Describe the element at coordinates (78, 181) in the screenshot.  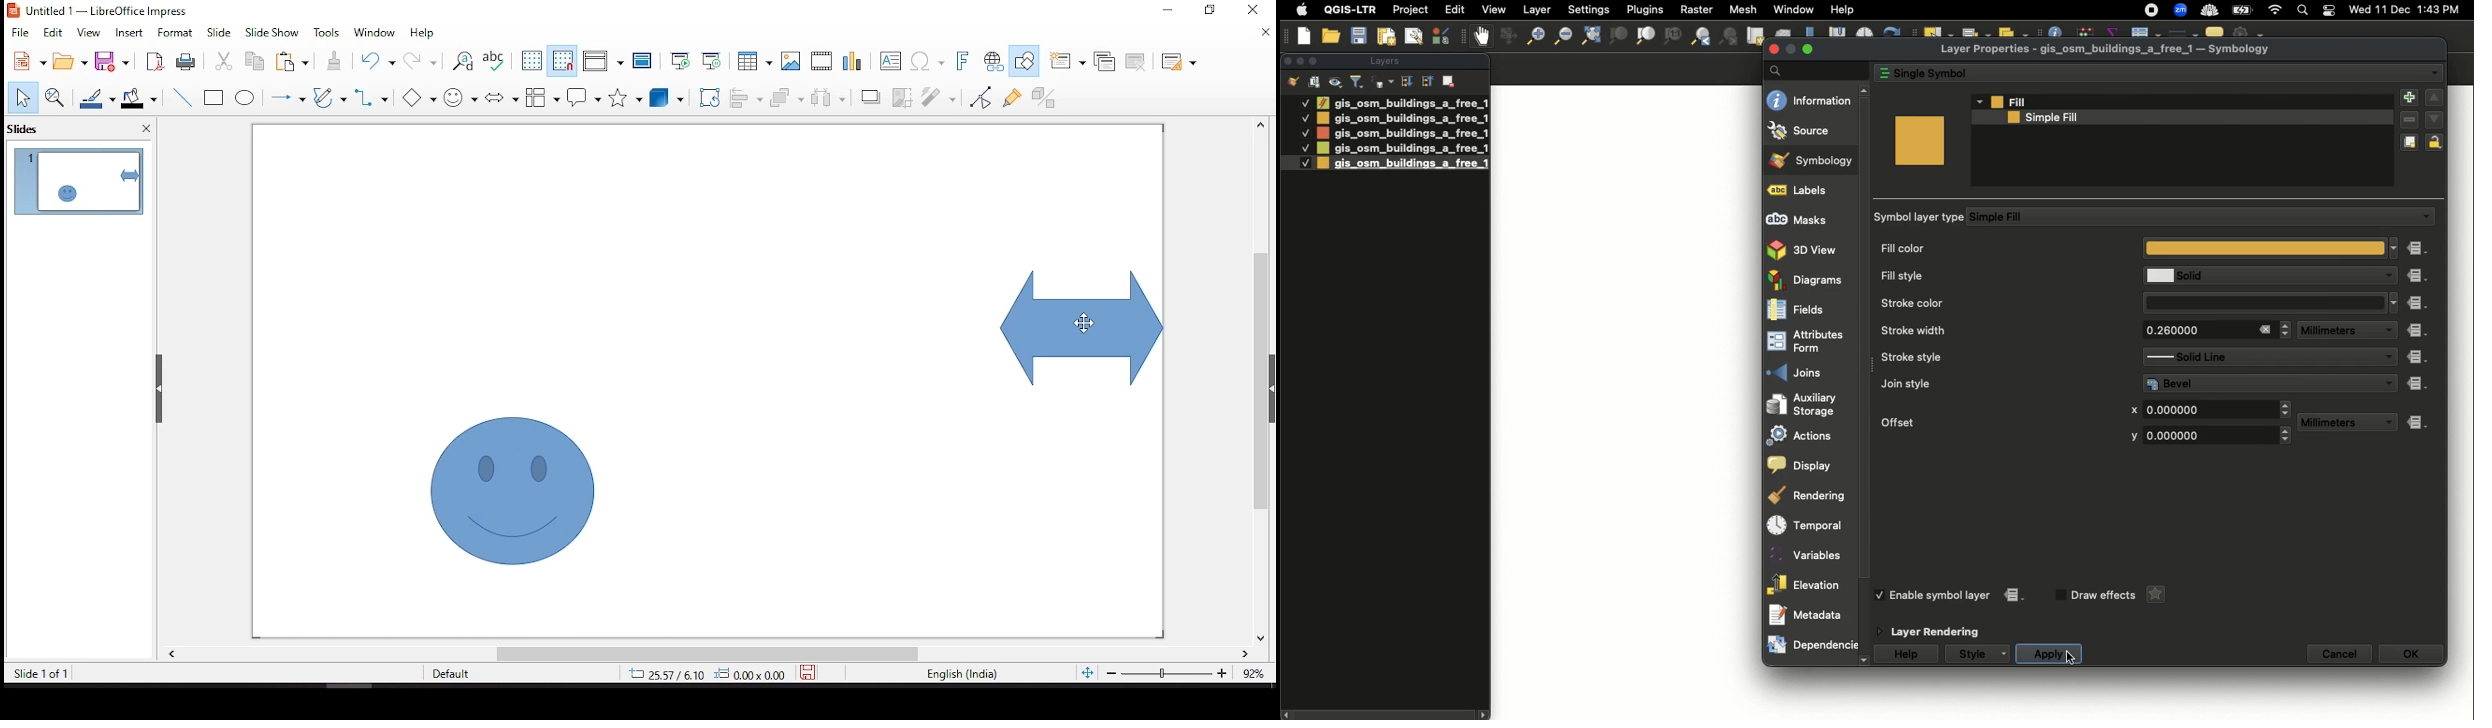
I see `slide 1` at that location.